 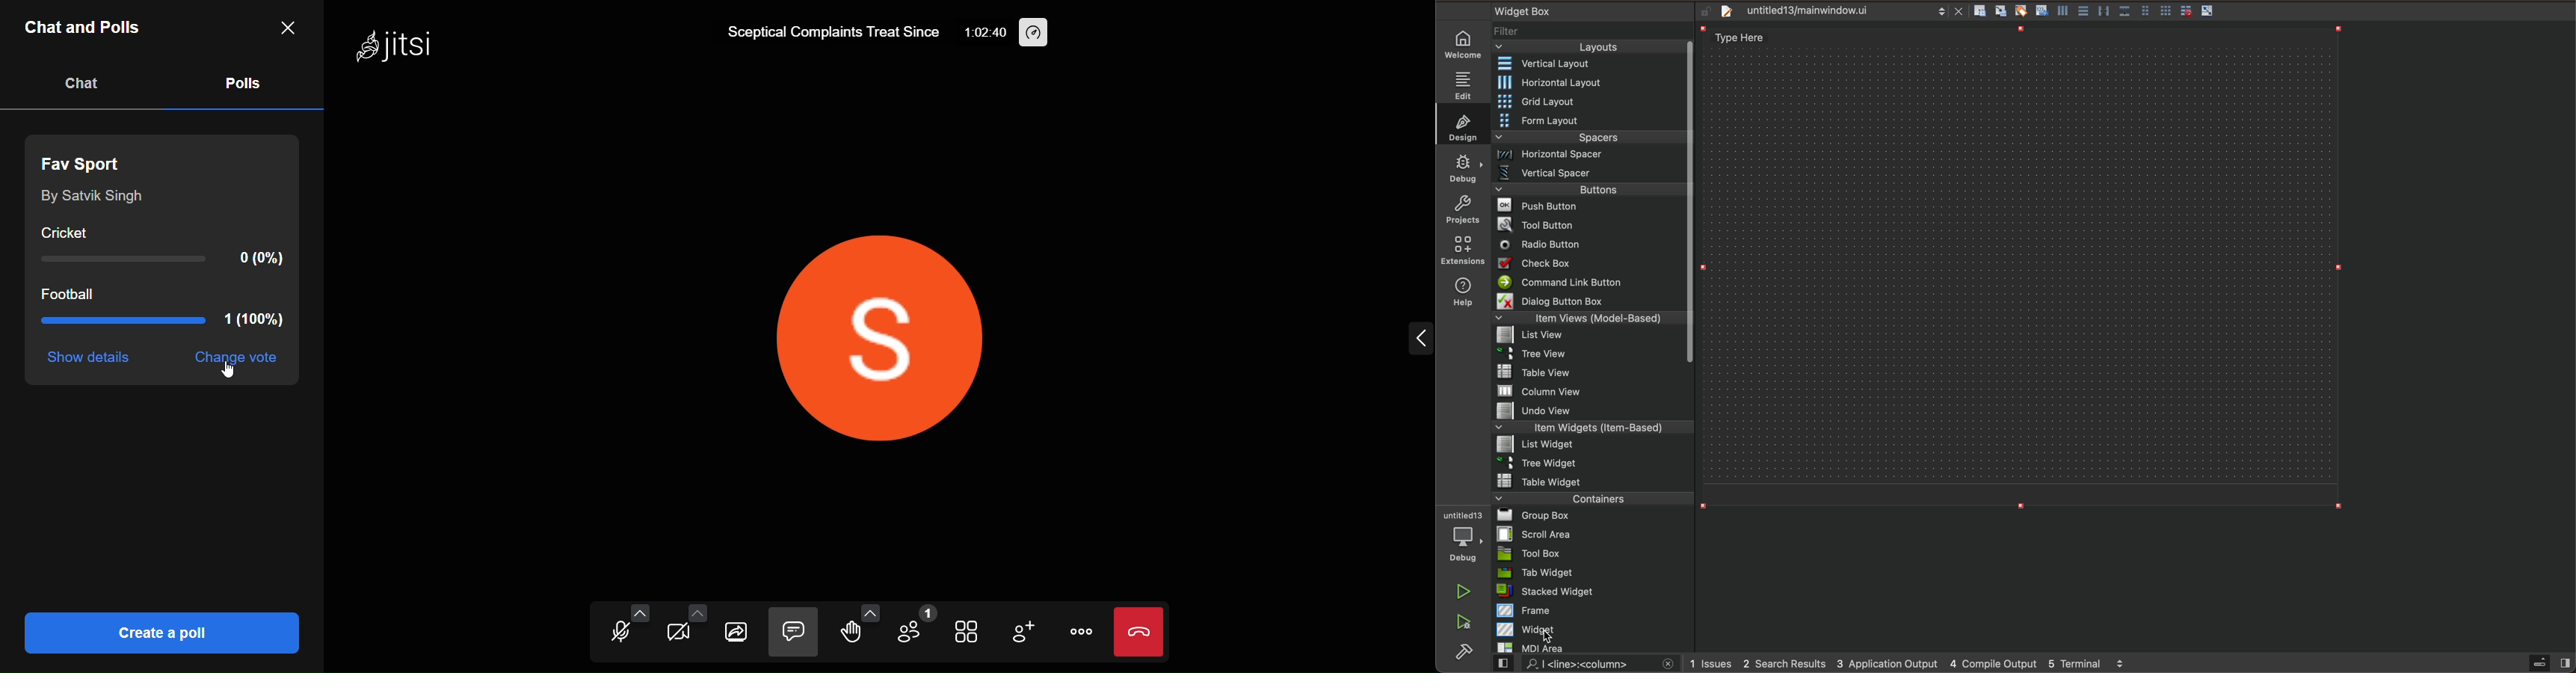 What do you see at coordinates (1533, 11) in the screenshot?
I see `Widget Box` at bounding box center [1533, 11].